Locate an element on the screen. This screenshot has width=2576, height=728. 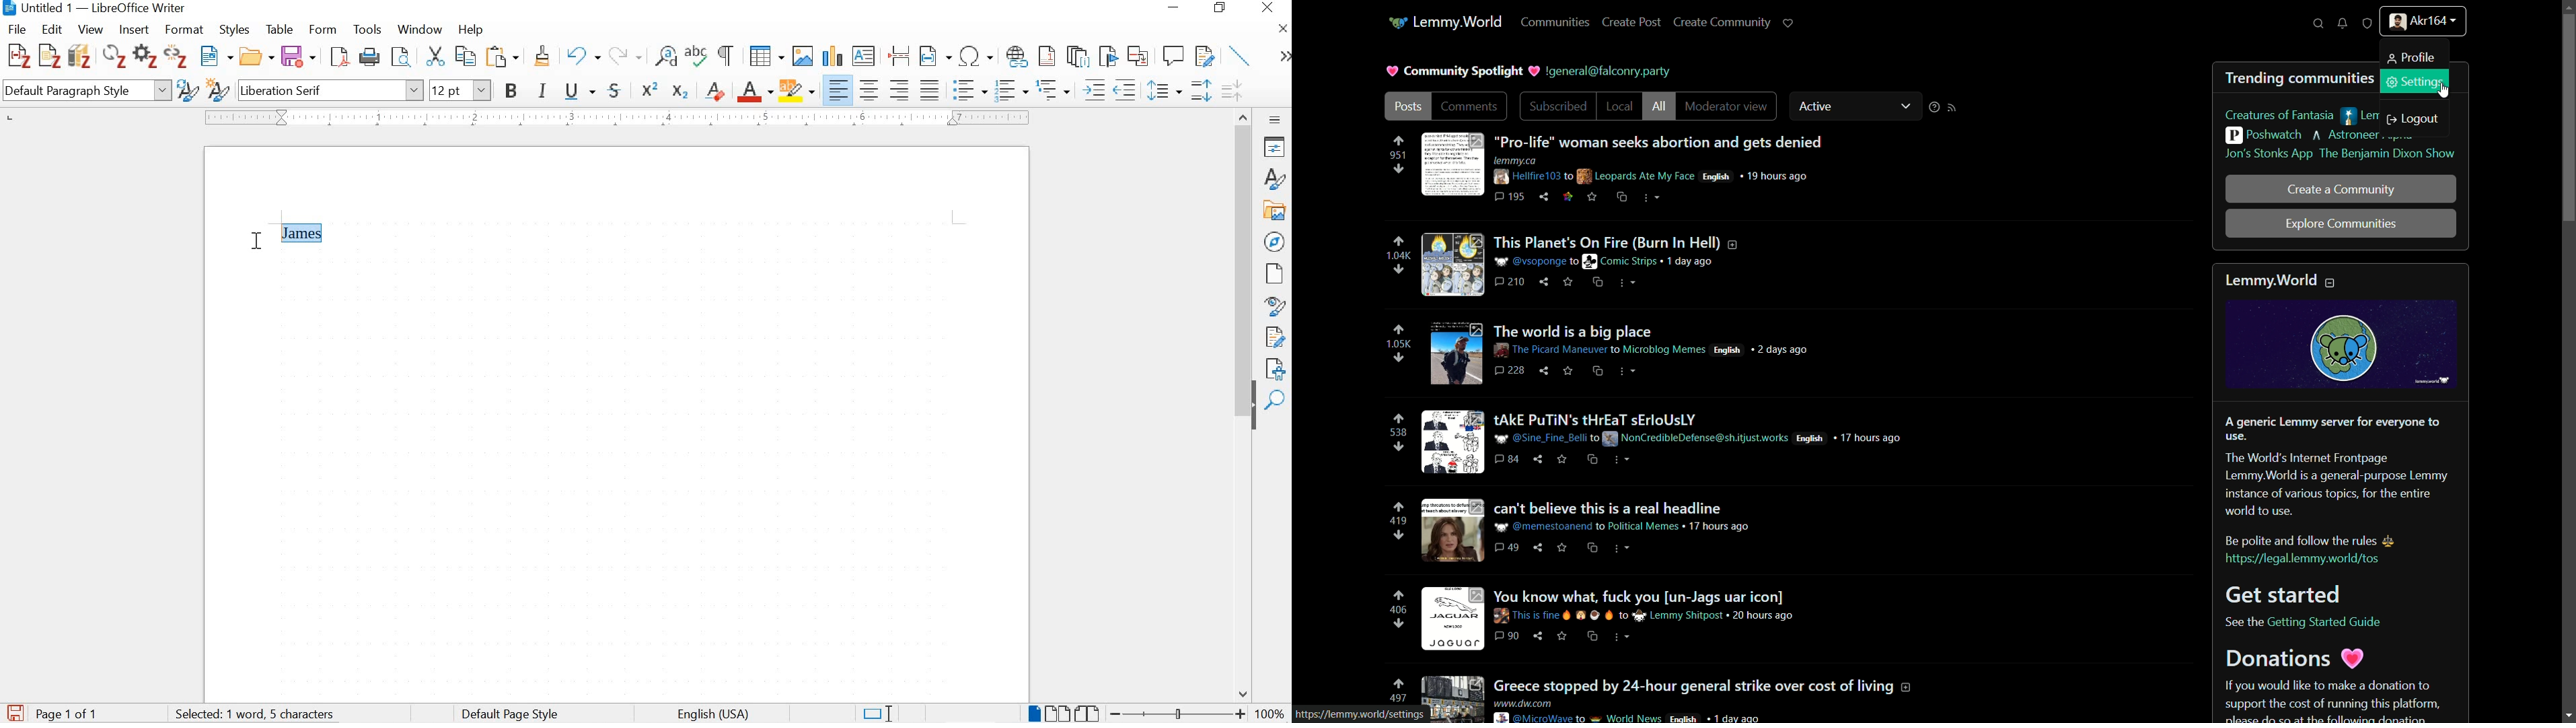
toggle print preview is located at coordinates (400, 59).